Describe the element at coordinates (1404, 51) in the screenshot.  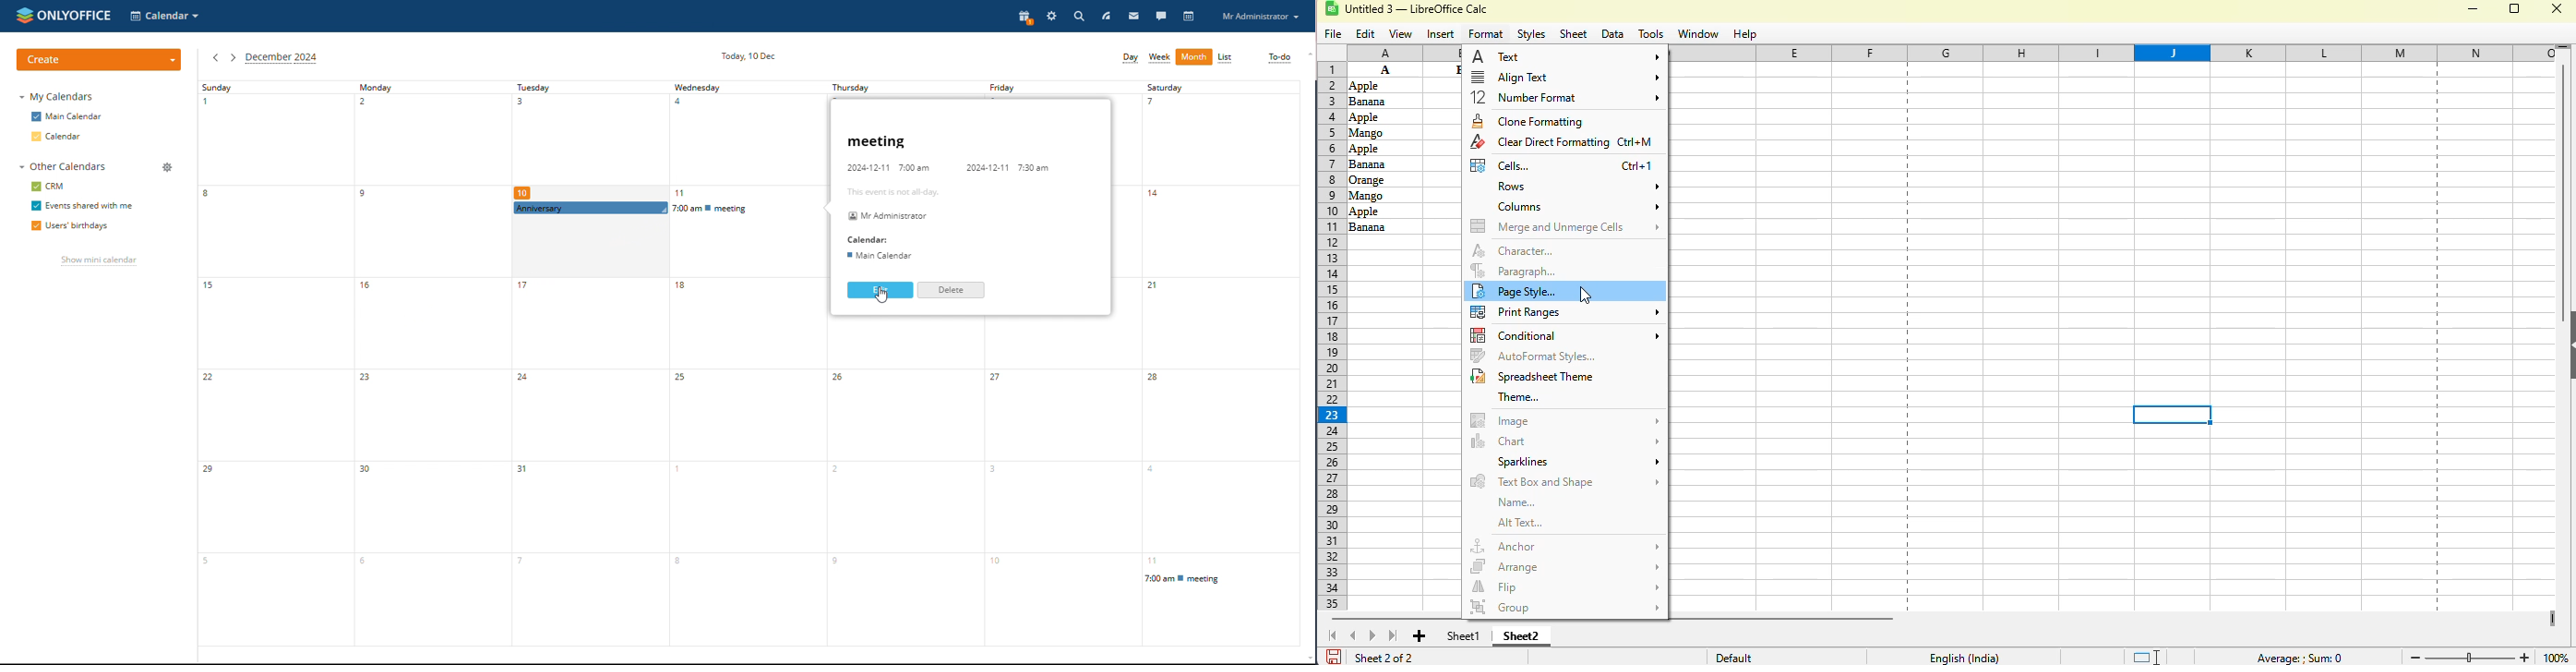
I see `A (Column)` at that location.